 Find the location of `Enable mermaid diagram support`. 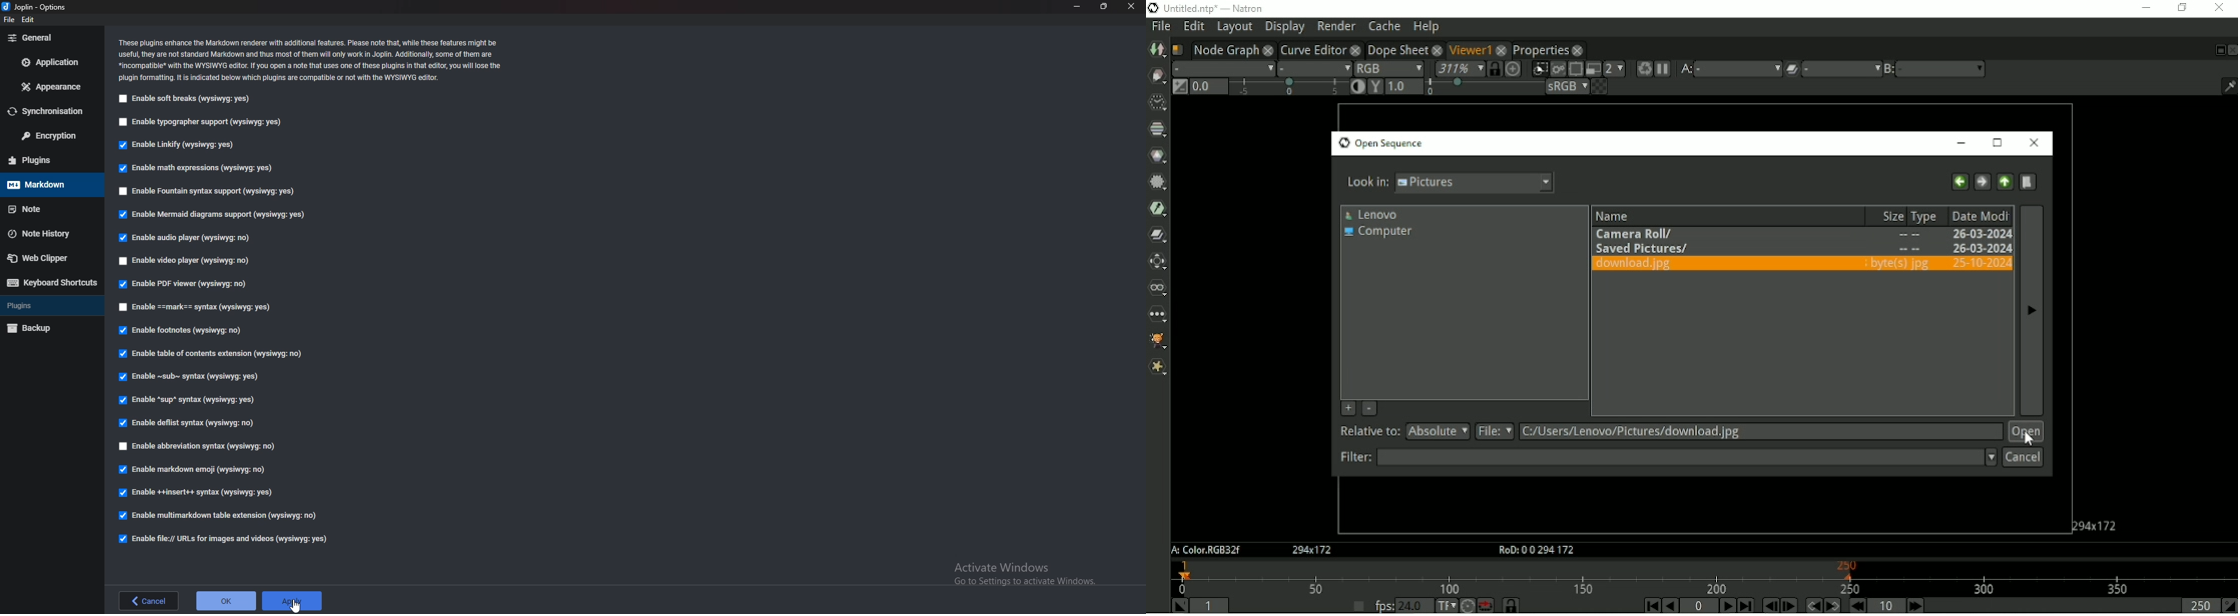

Enable mermaid diagram support is located at coordinates (213, 215).